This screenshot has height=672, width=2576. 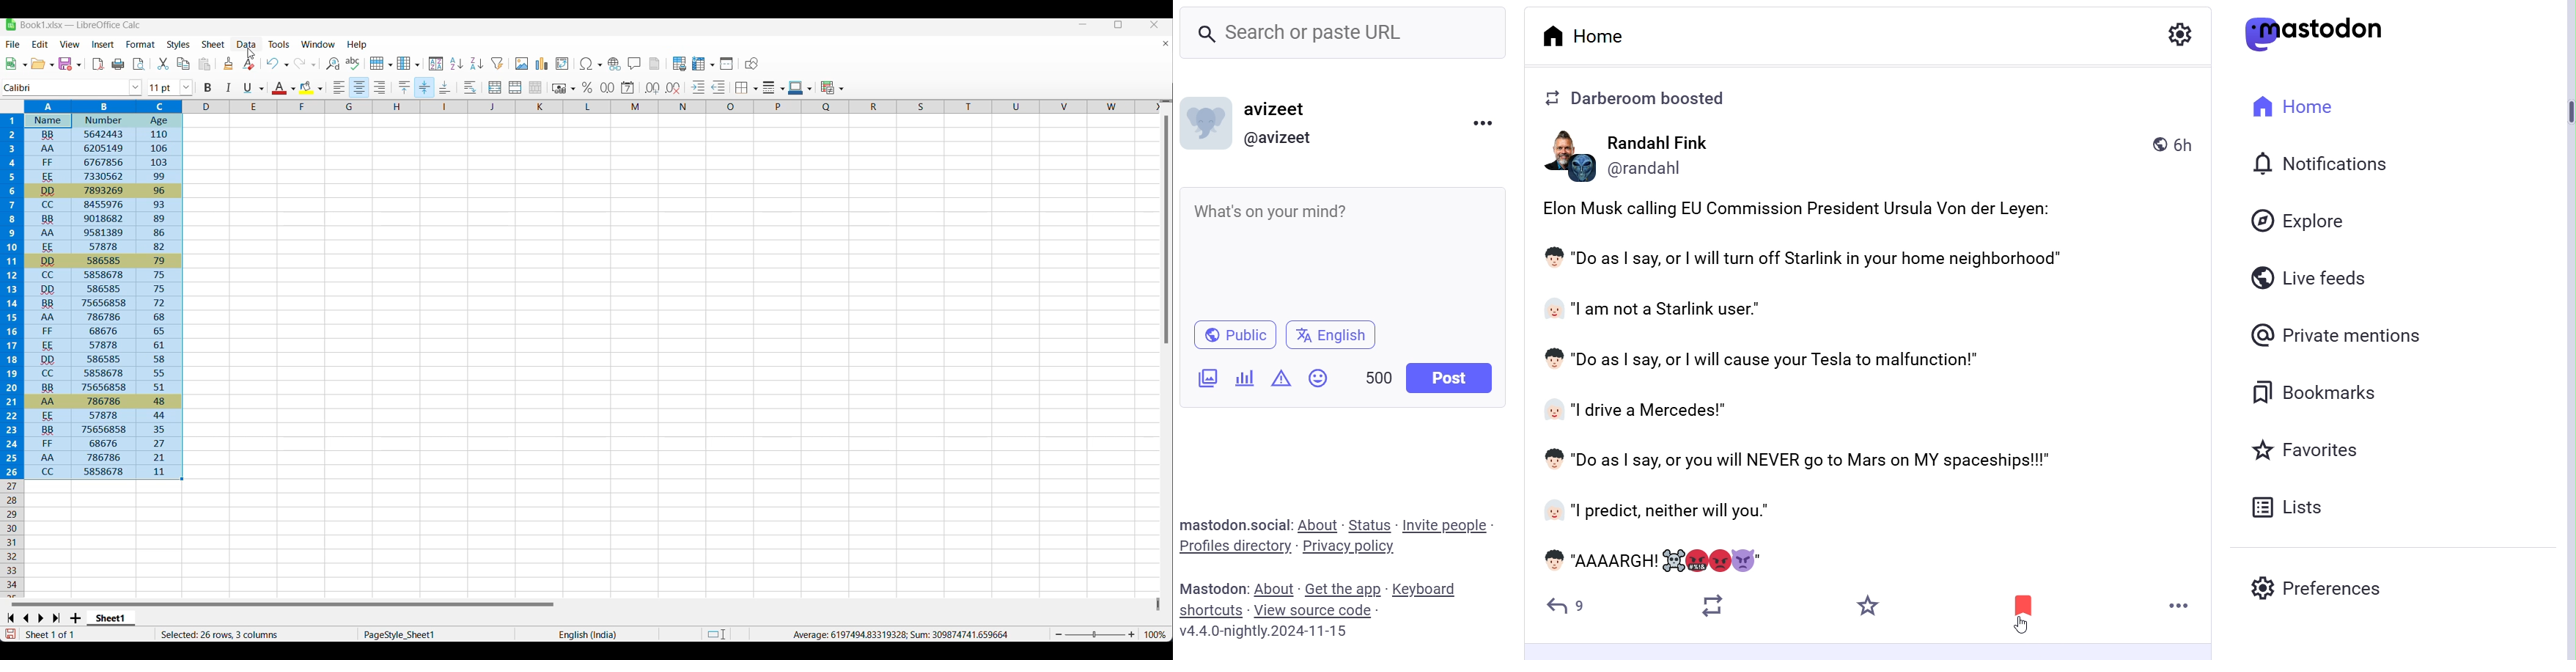 I want to click on * "Do as | say, or you will NEVER go to Mars on MY spaceships!!!", so click(x=1813, y=462).